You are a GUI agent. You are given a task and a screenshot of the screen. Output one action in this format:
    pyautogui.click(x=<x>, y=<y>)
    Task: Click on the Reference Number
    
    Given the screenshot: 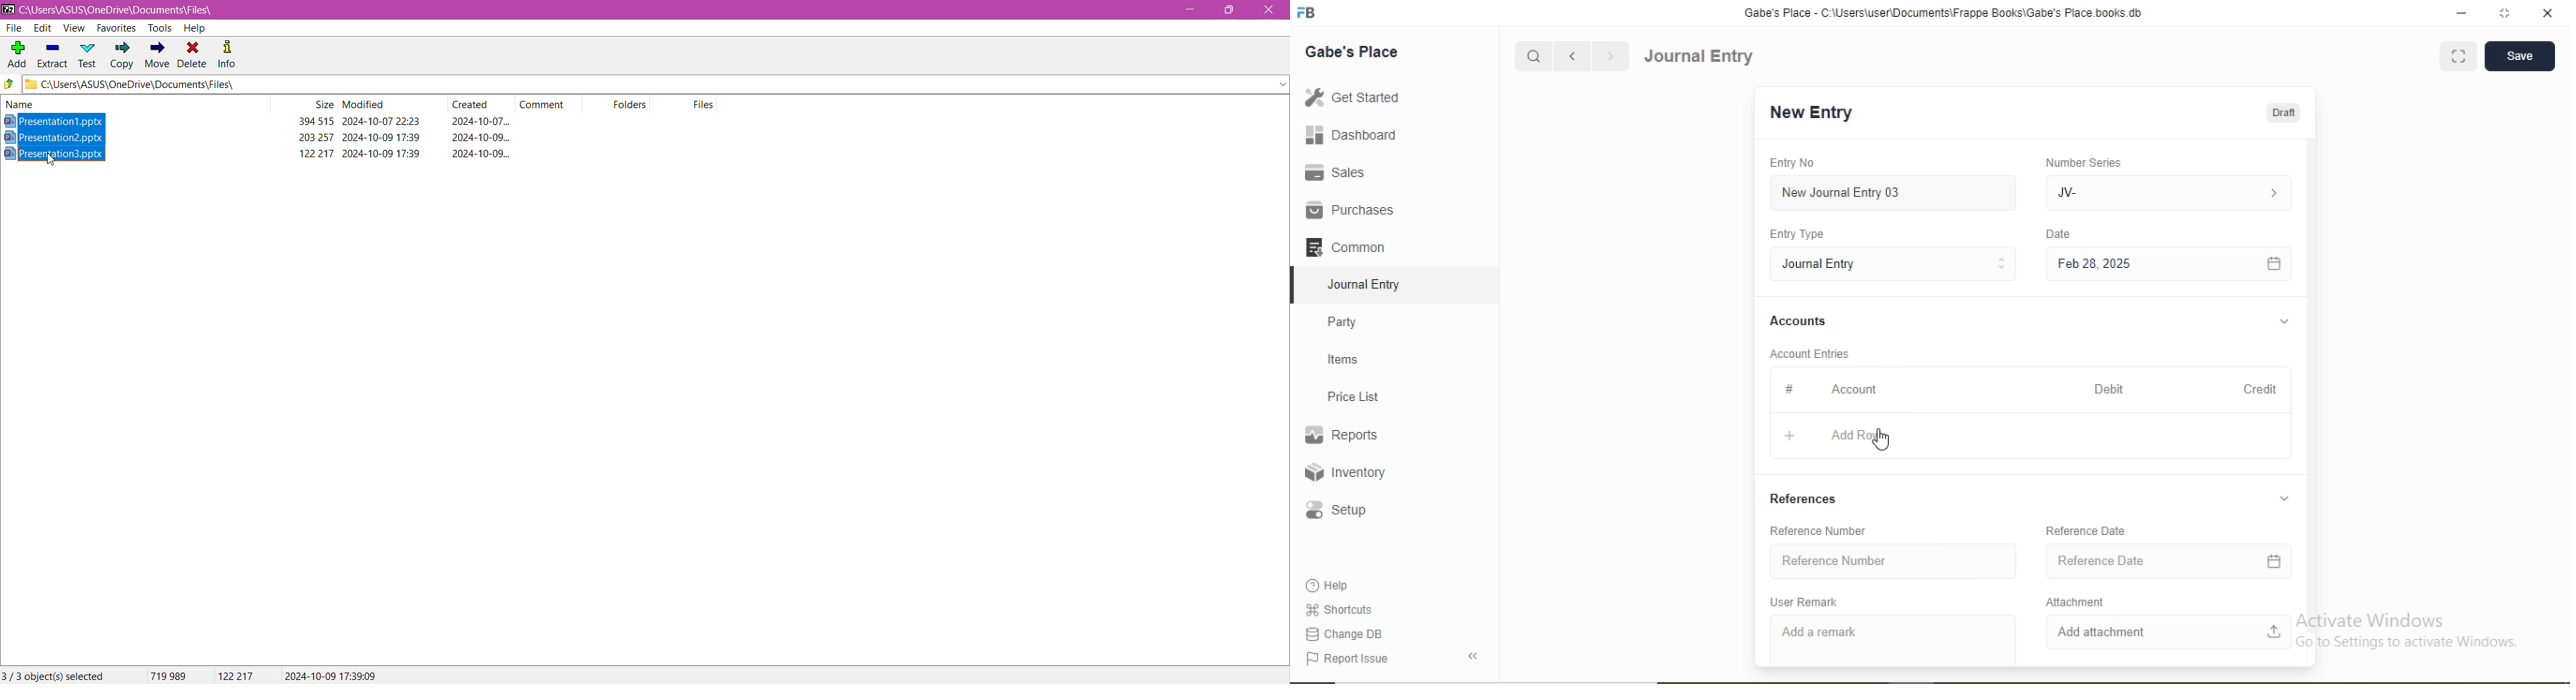 What is the action you would take?
    pyautogui.click(x=1834, y=560)
    